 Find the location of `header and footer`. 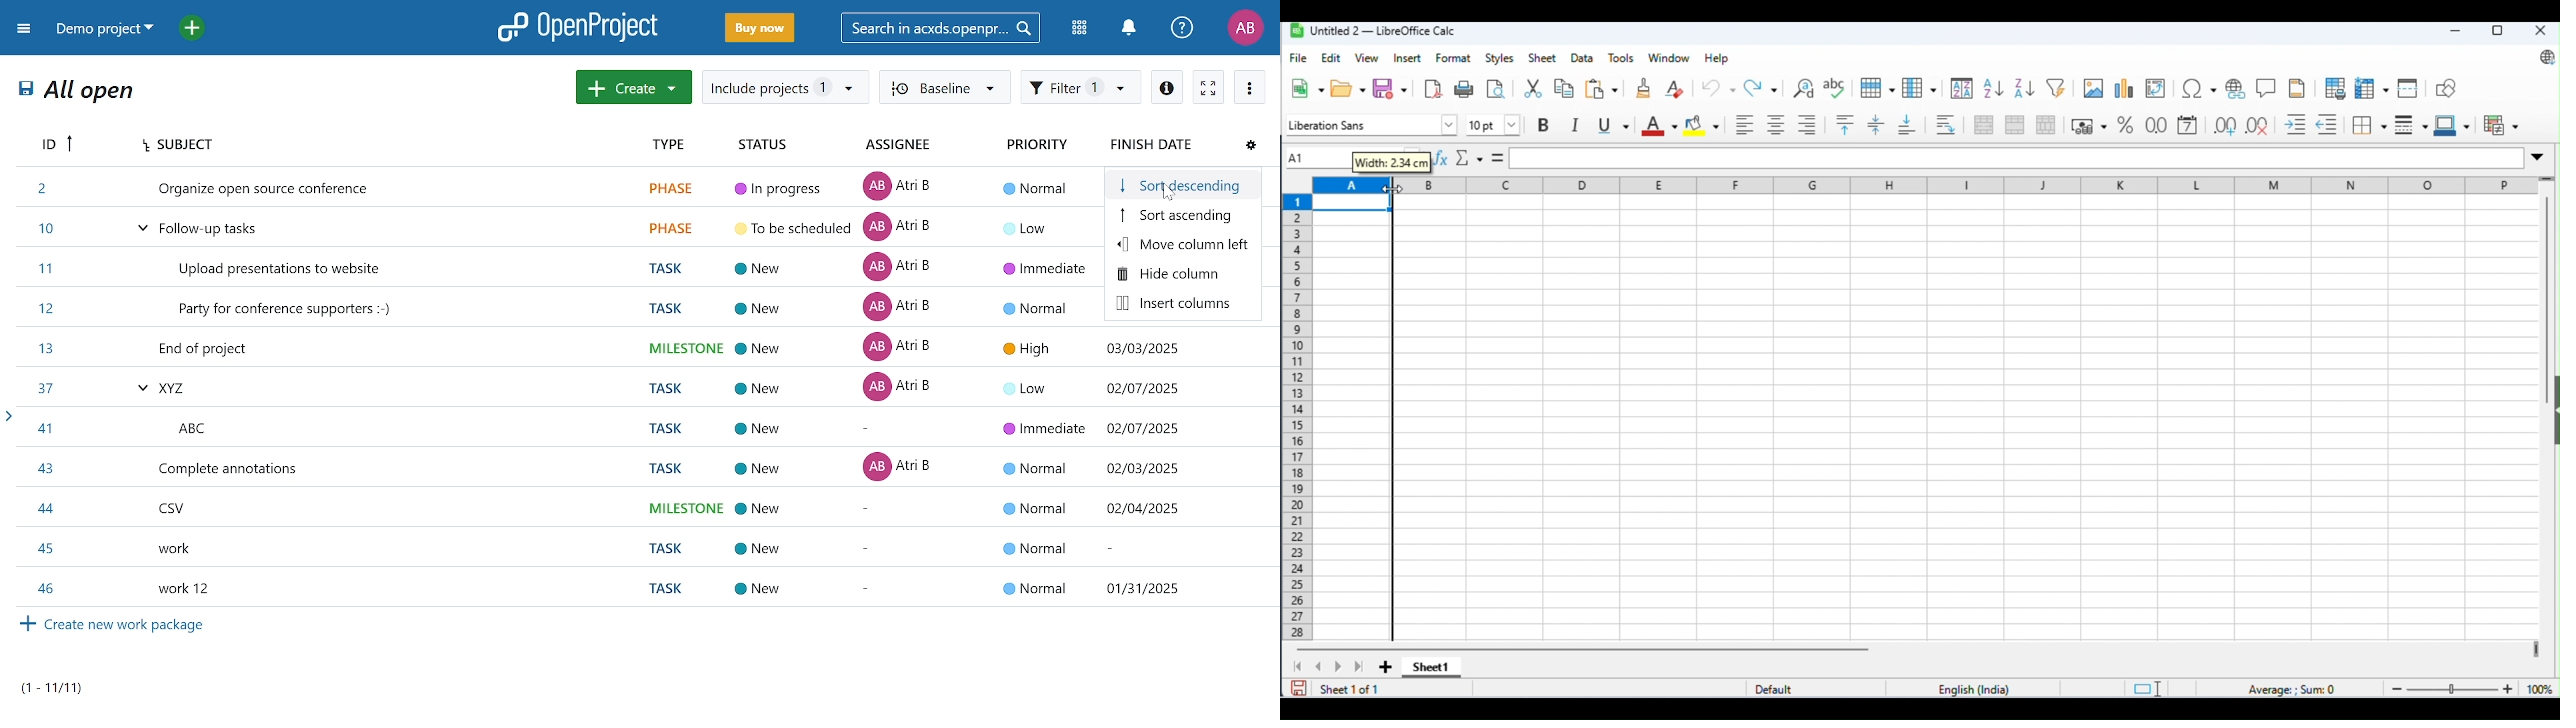

header and footer is located at coordinates (2299, 88).